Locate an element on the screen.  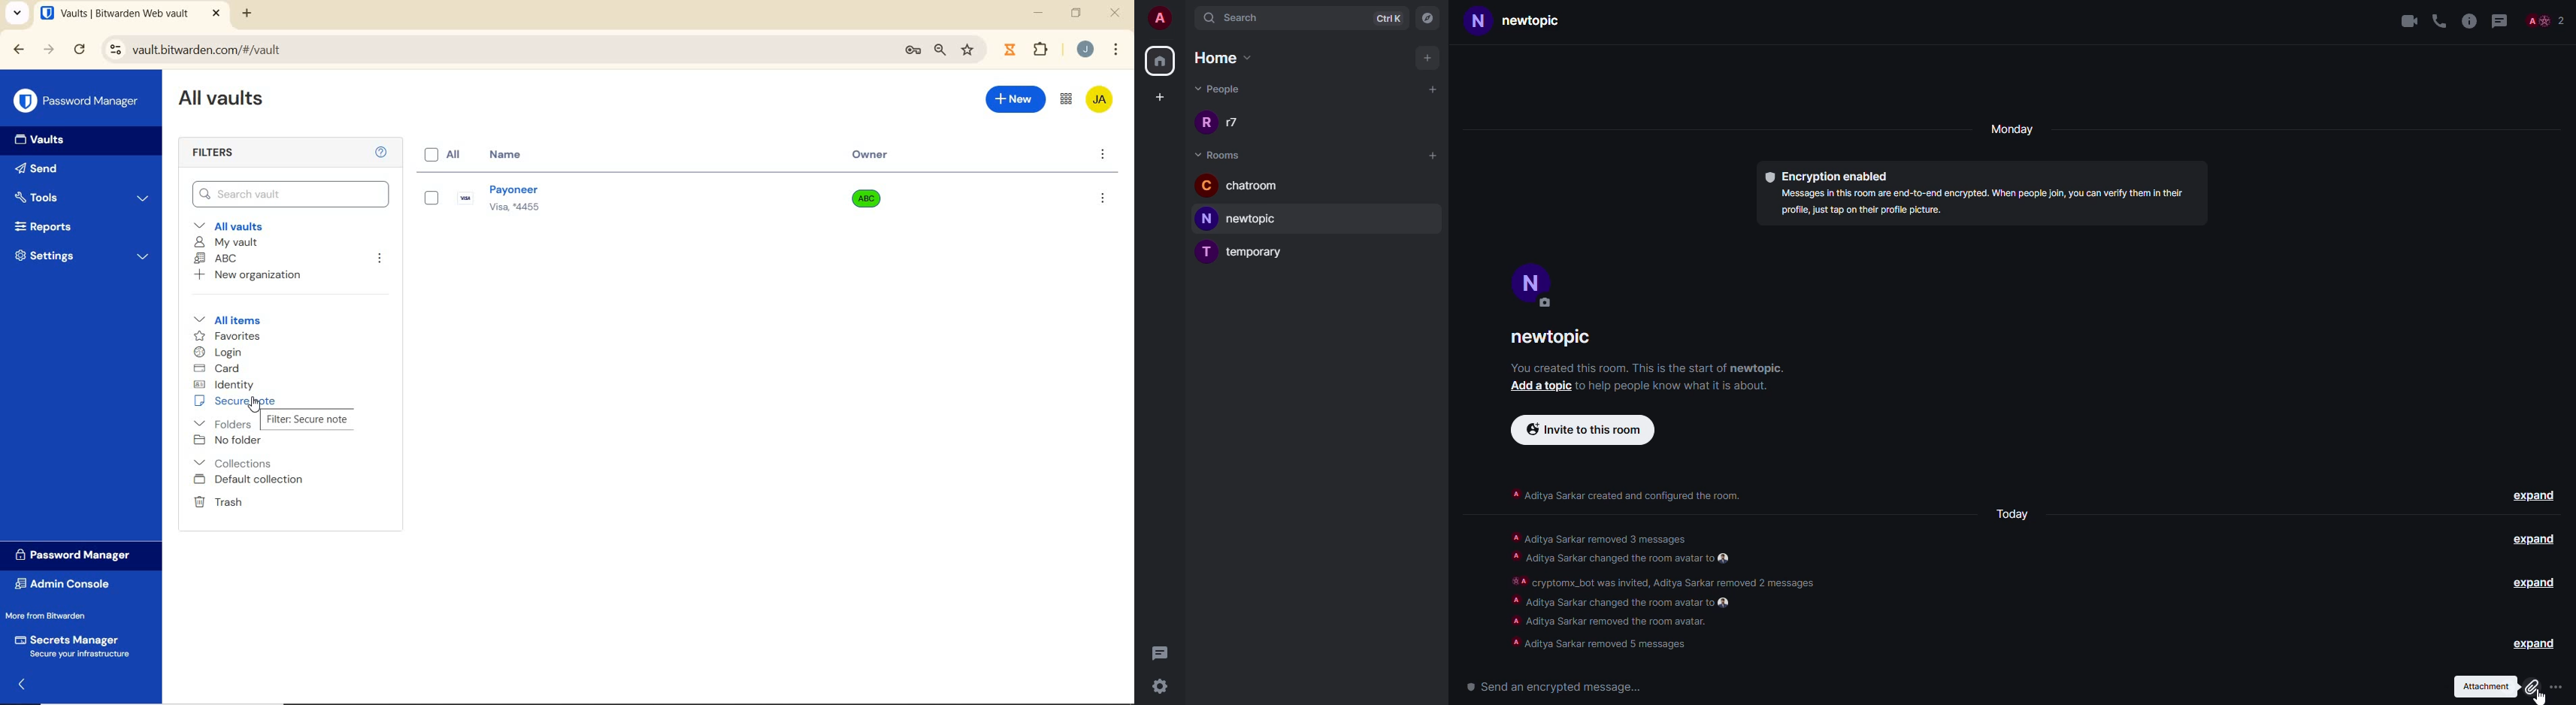
card is located at coordinates (219, 368).